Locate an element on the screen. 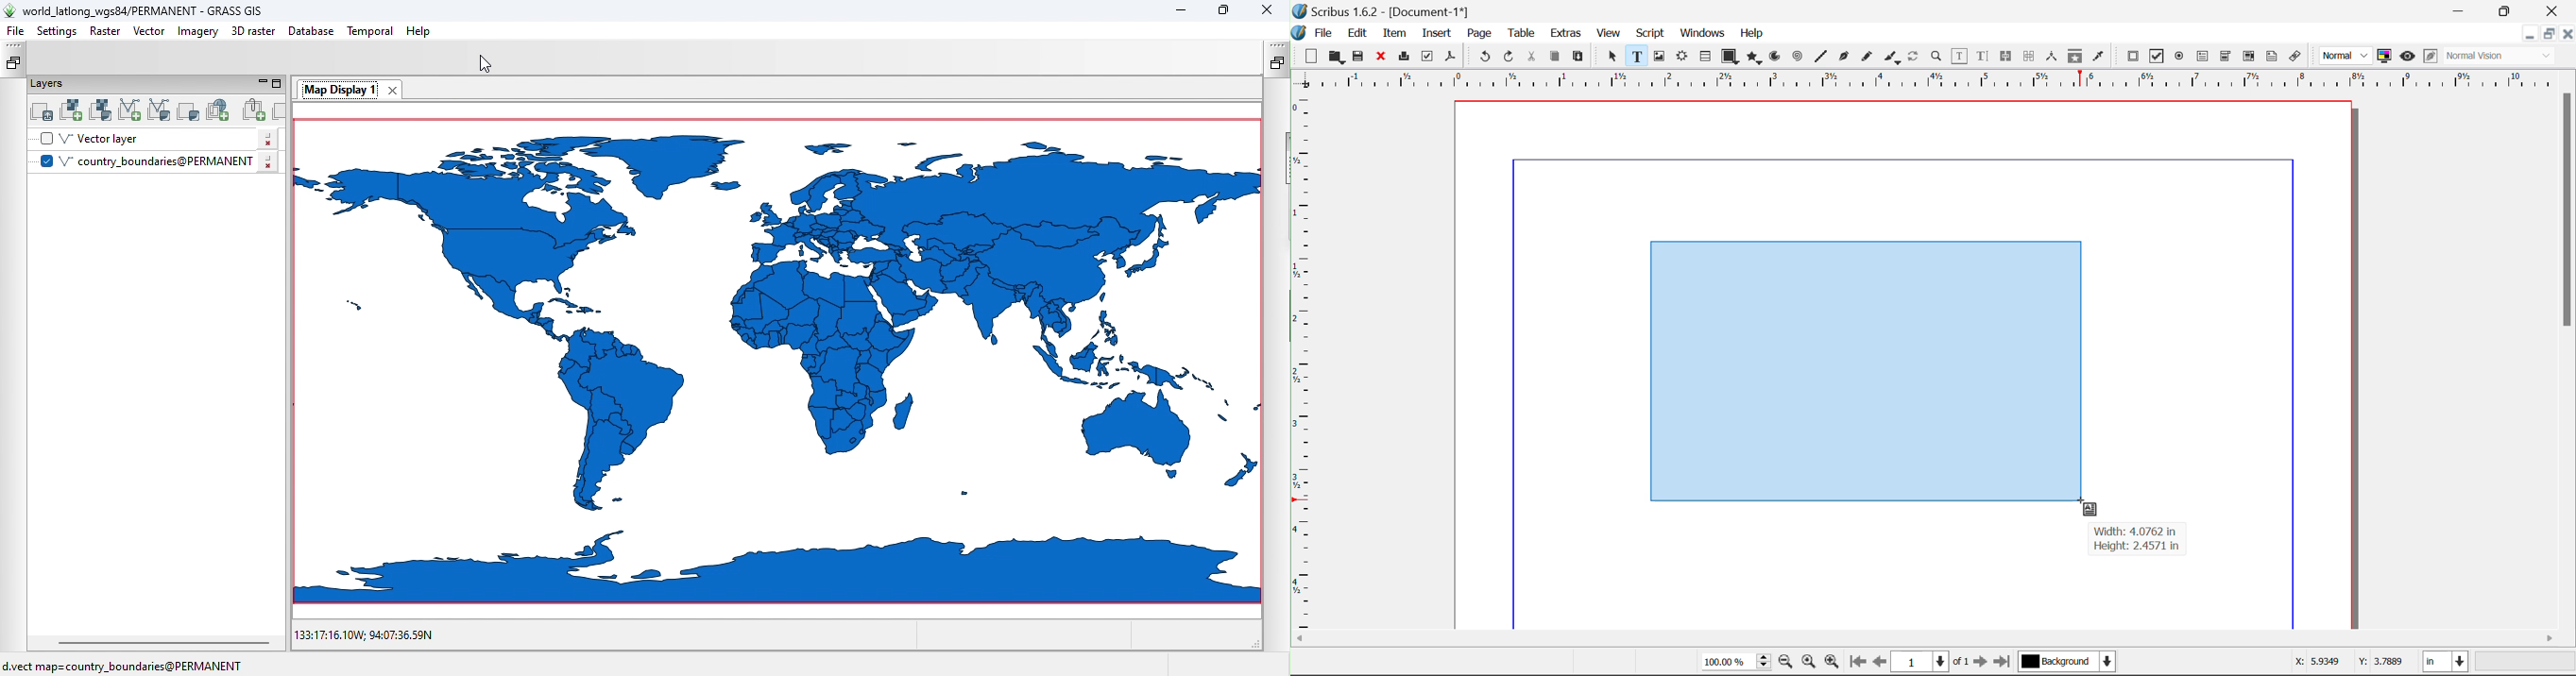 This screenshot has width=2576, height=700. Table is located at coordinates (1521, 32).